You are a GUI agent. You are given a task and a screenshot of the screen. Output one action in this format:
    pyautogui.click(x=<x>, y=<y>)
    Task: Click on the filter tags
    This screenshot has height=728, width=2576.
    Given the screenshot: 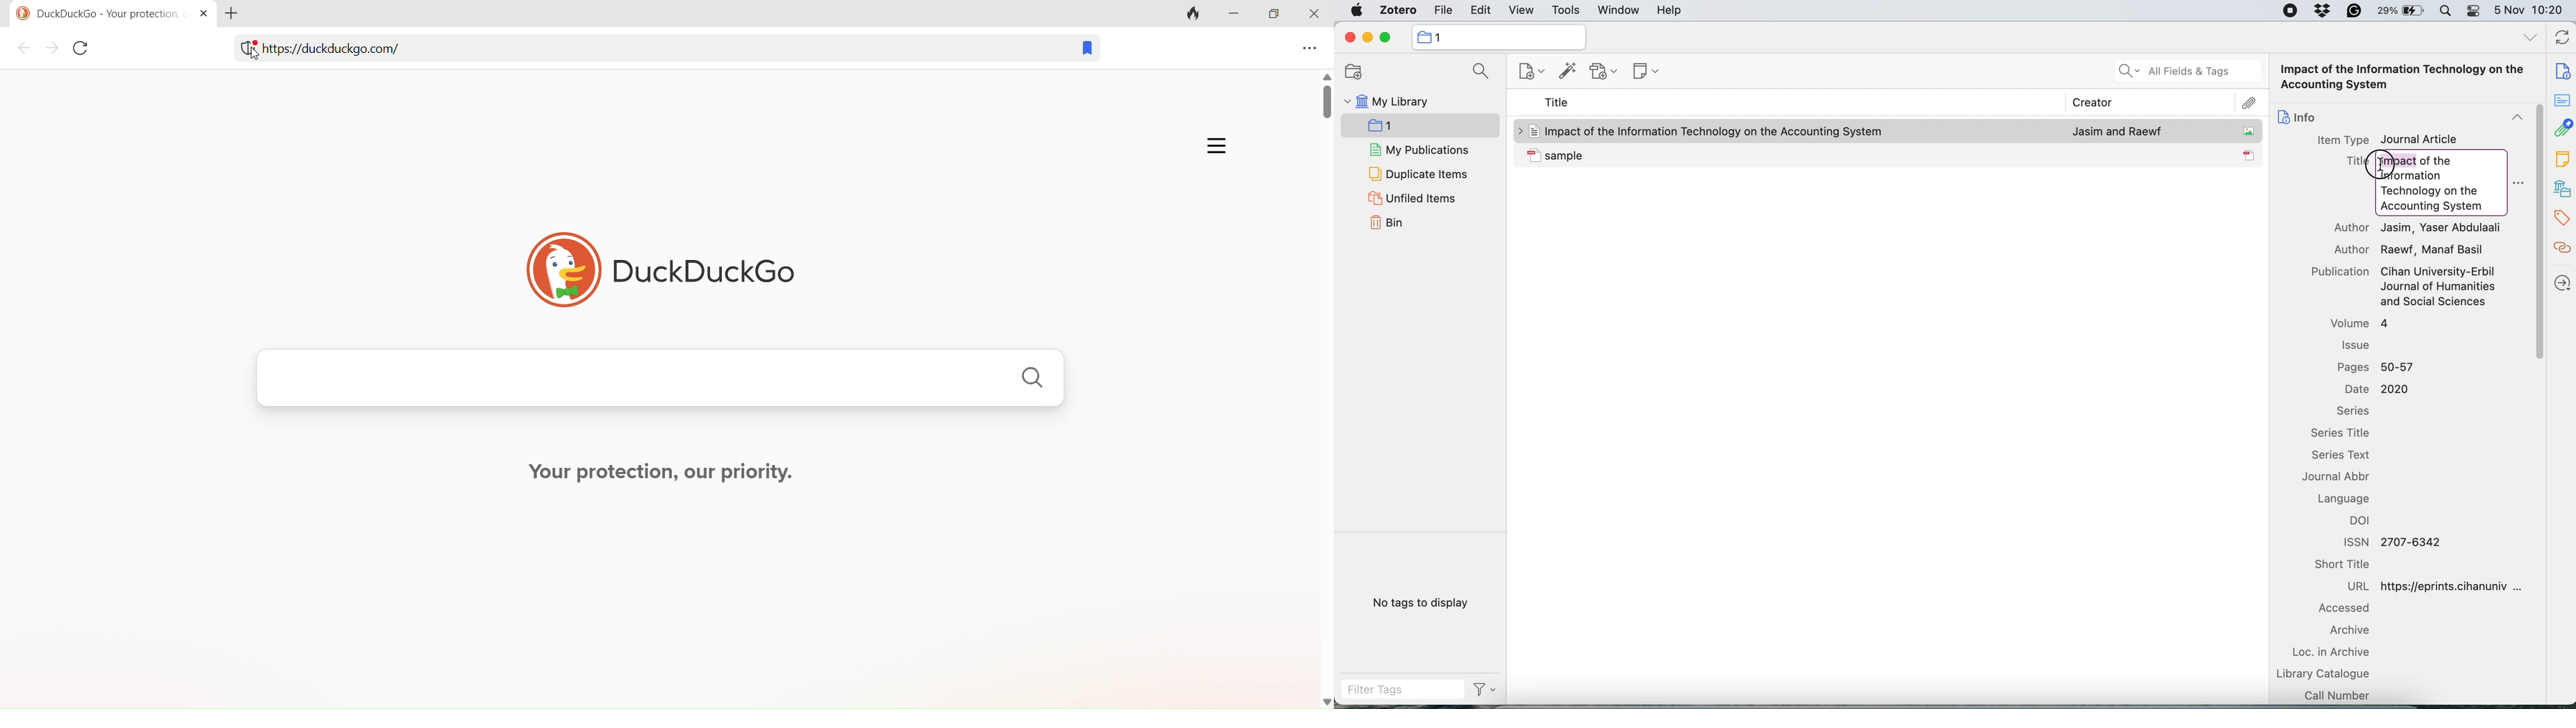 What is the action you would take?
    pyautogui.click(x=1405, y=690)
    